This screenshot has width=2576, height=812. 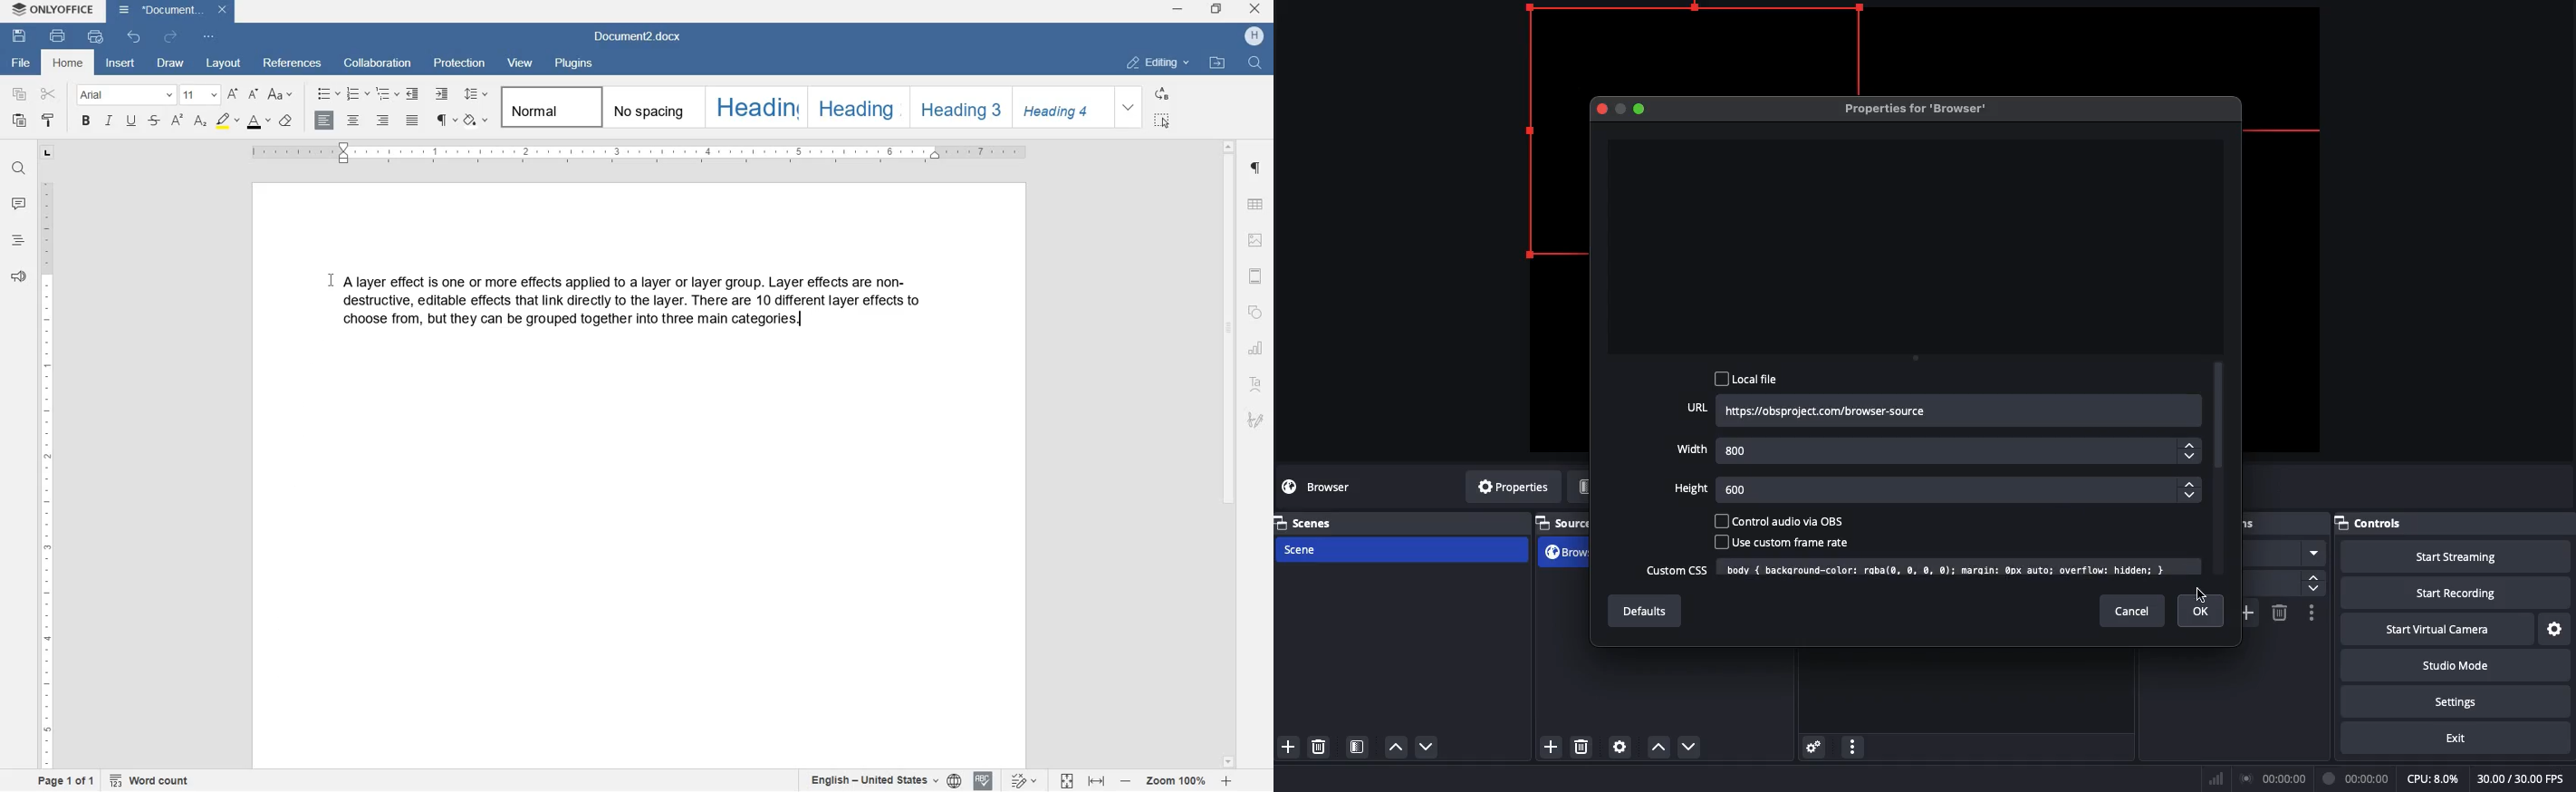 I want to click on Sources, so click(x=1574, y=523).